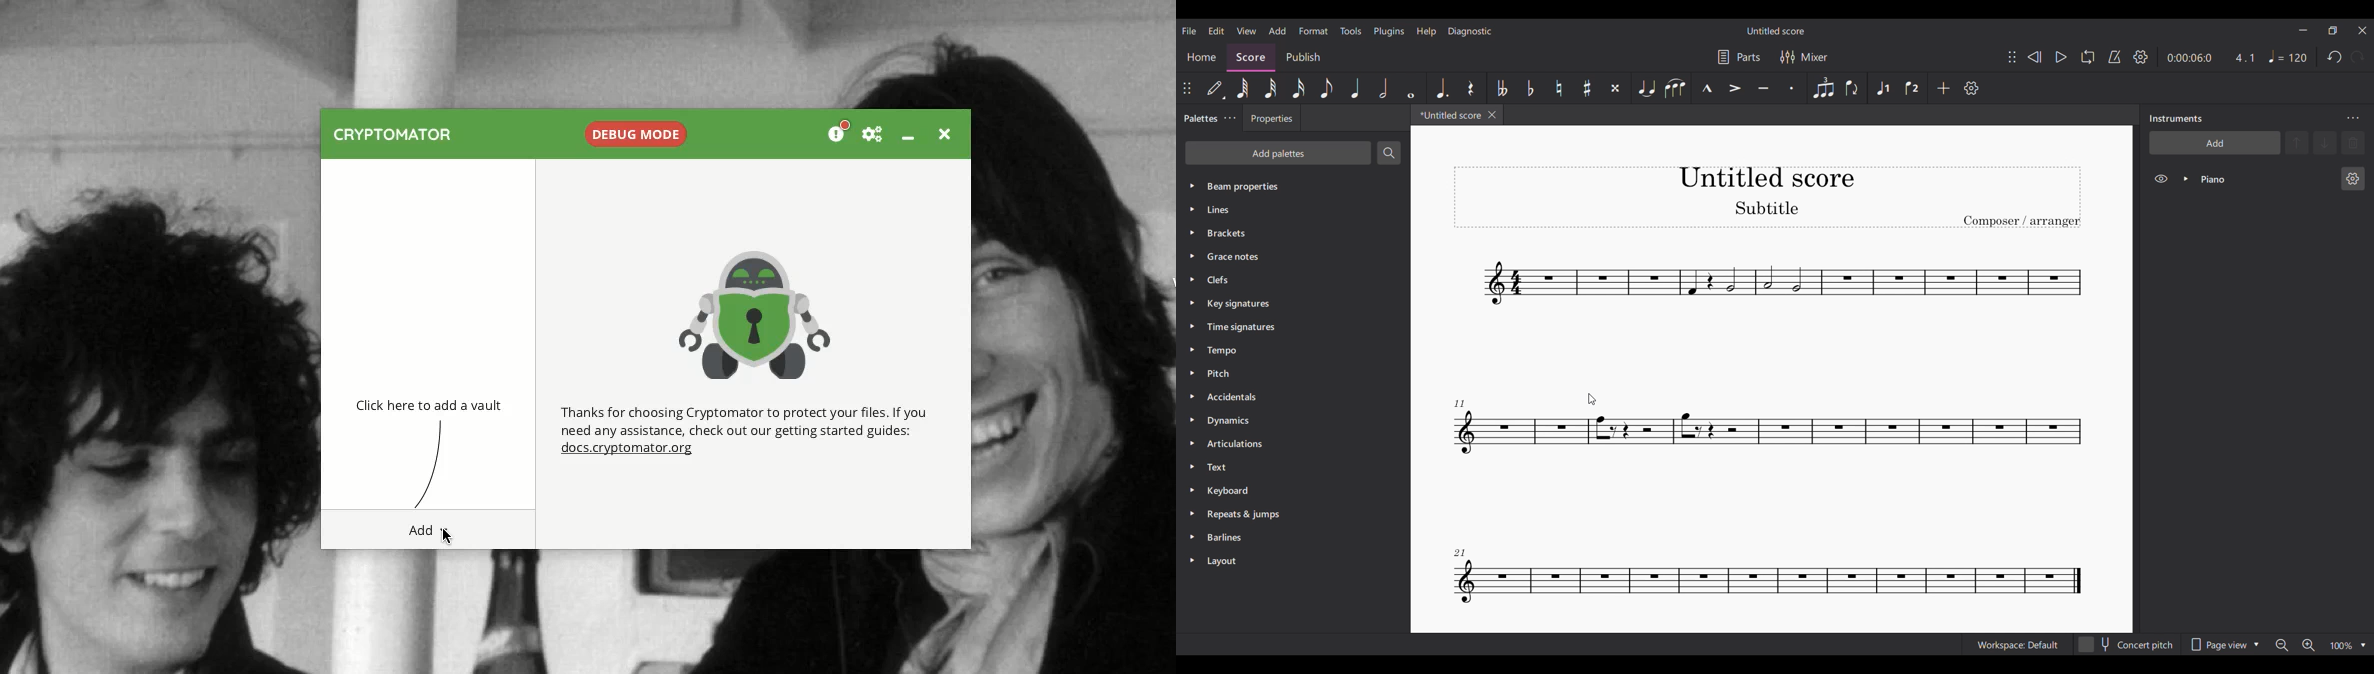  What do you see at coordinates (2299, 142) in the screenshot?
I see `Move selected instrument up` at bounding box center [2299, 142].